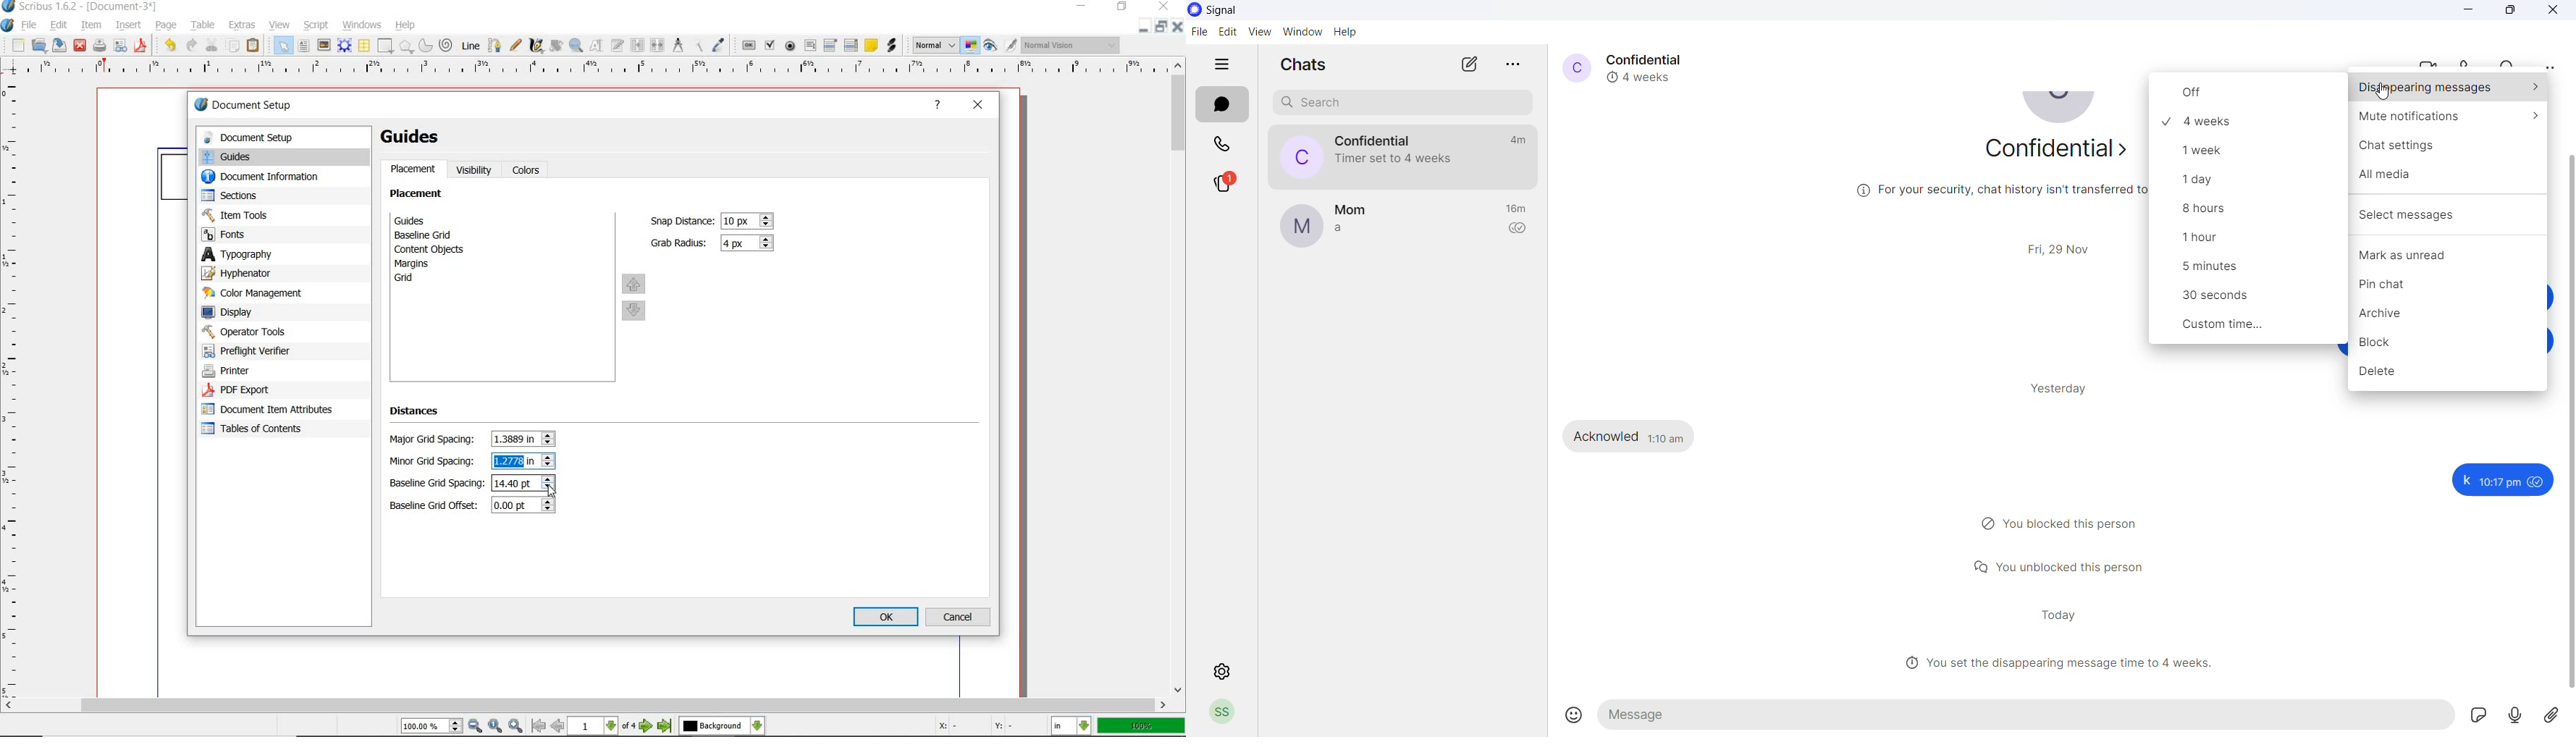 This screenshot has width=2576, height=756. I want to click on windows, so click(362, 24).